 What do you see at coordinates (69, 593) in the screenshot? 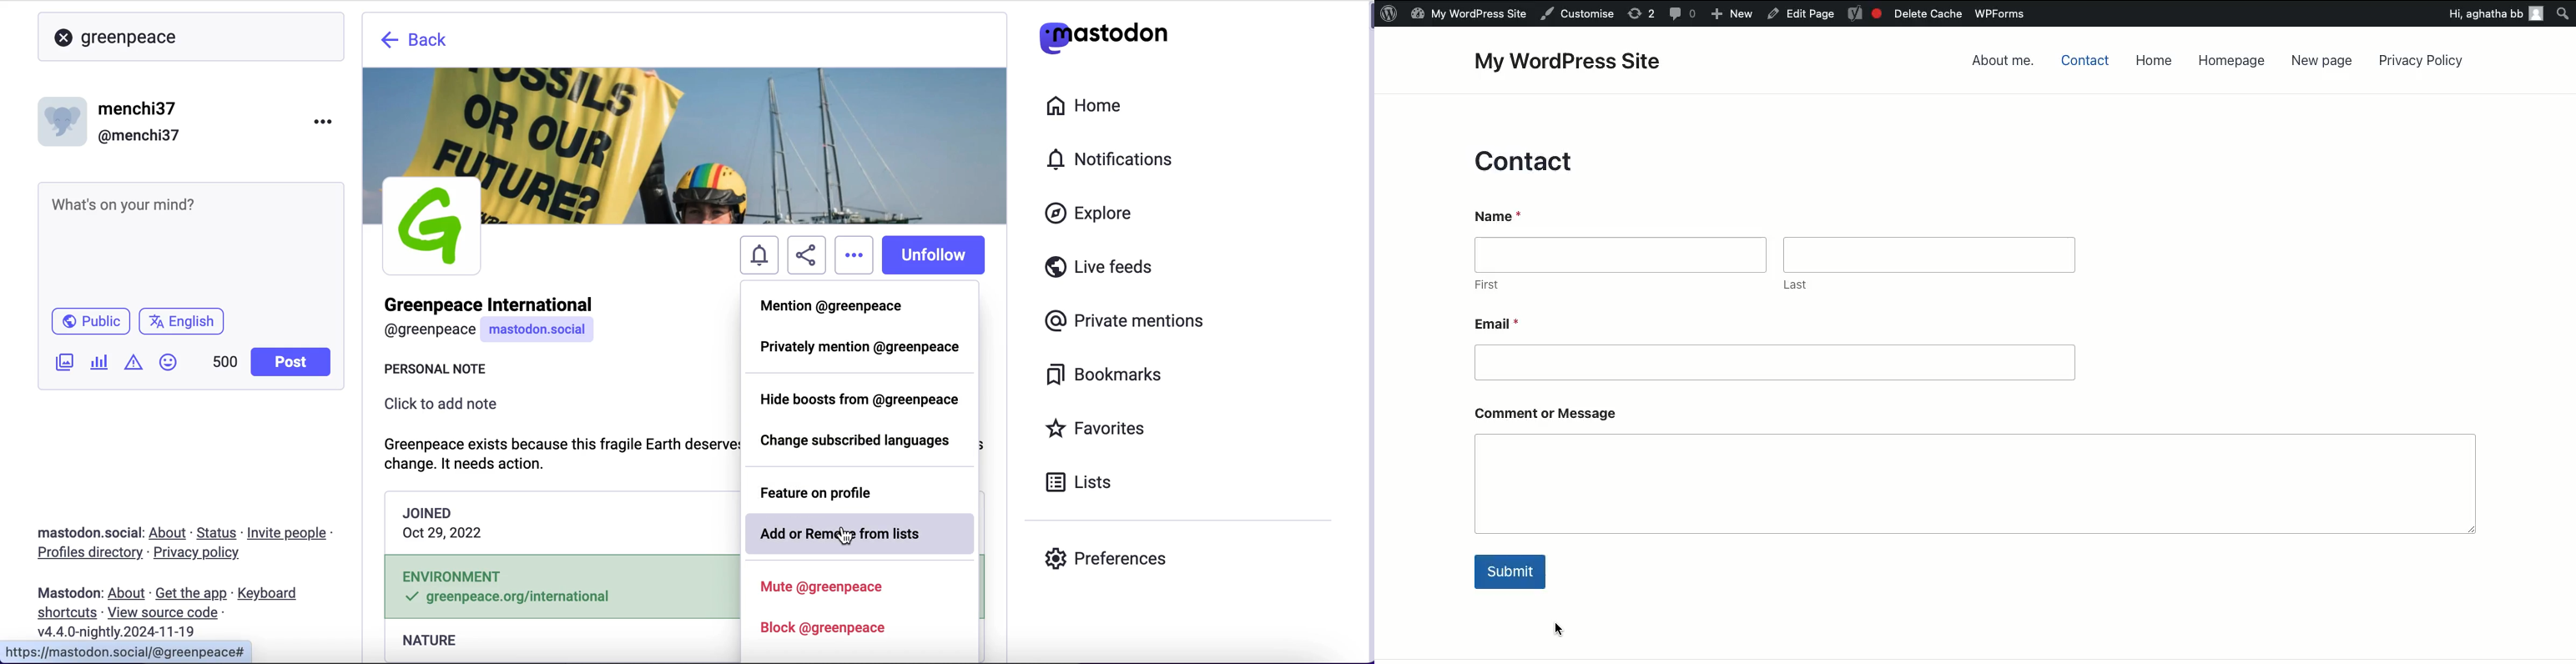
I see `mastodon` at bounding box center [69, 593].